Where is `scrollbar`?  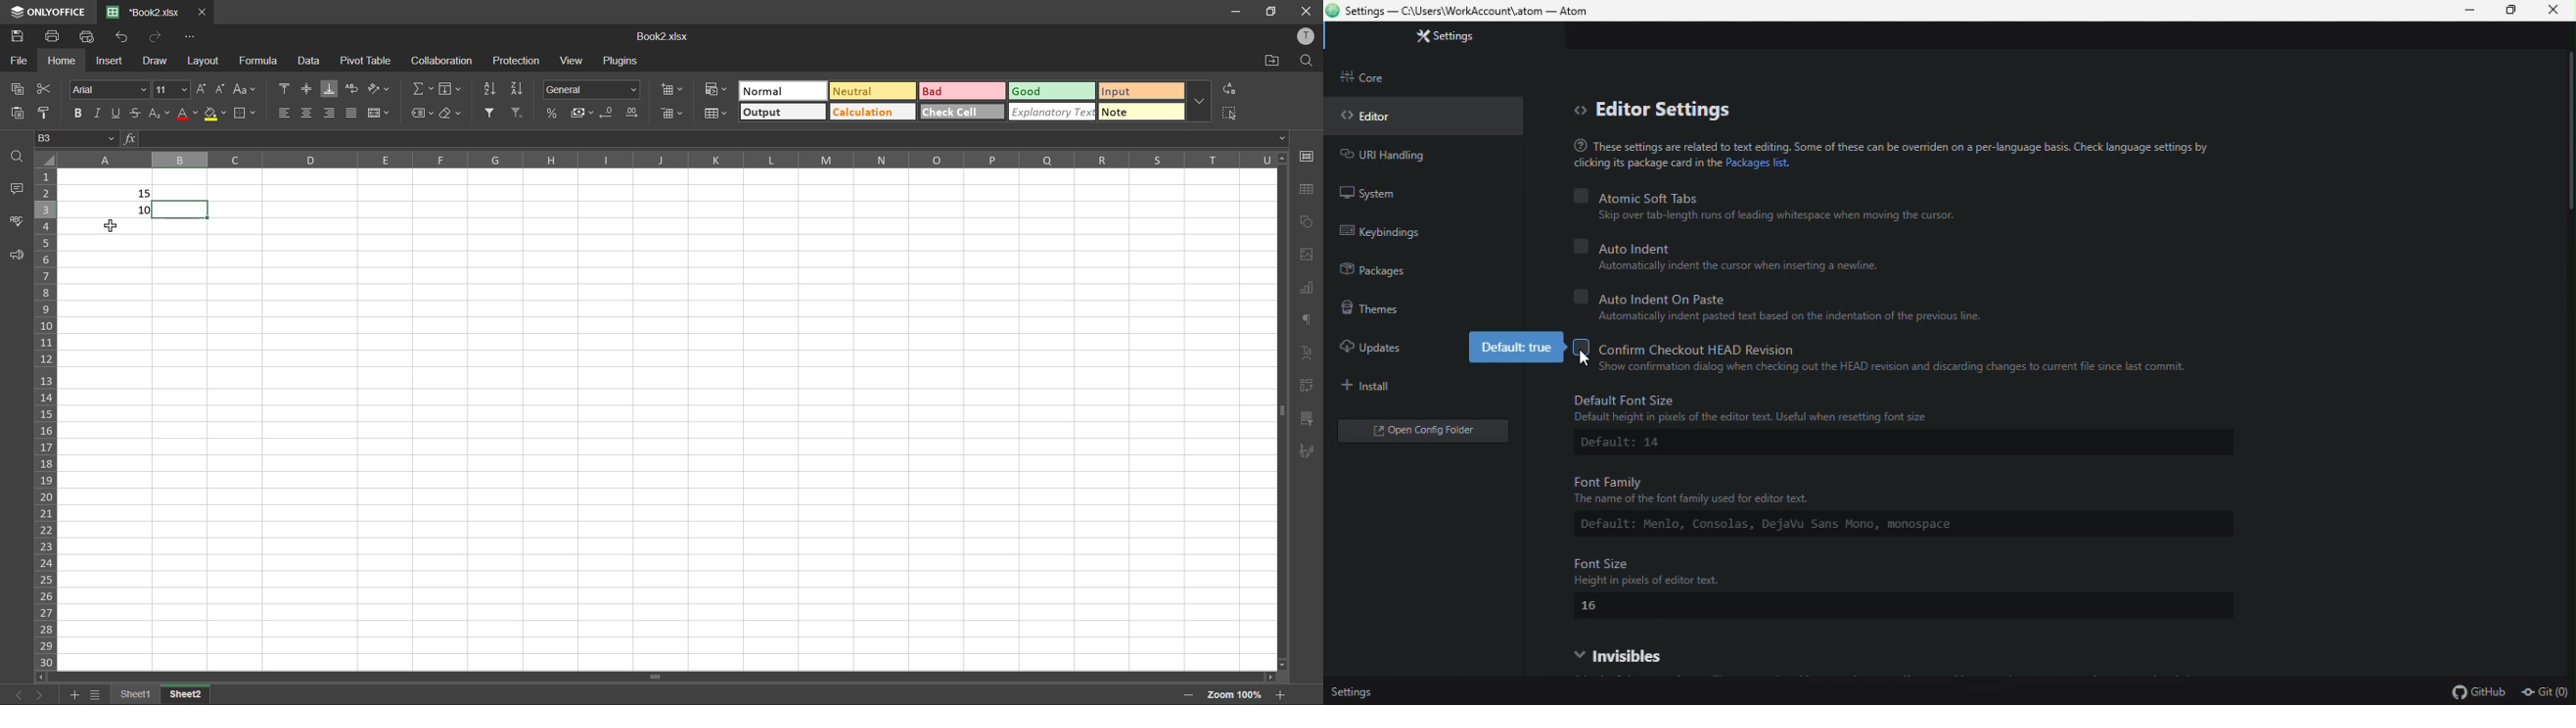 scrollbar is located at coordinates (1282, 408).